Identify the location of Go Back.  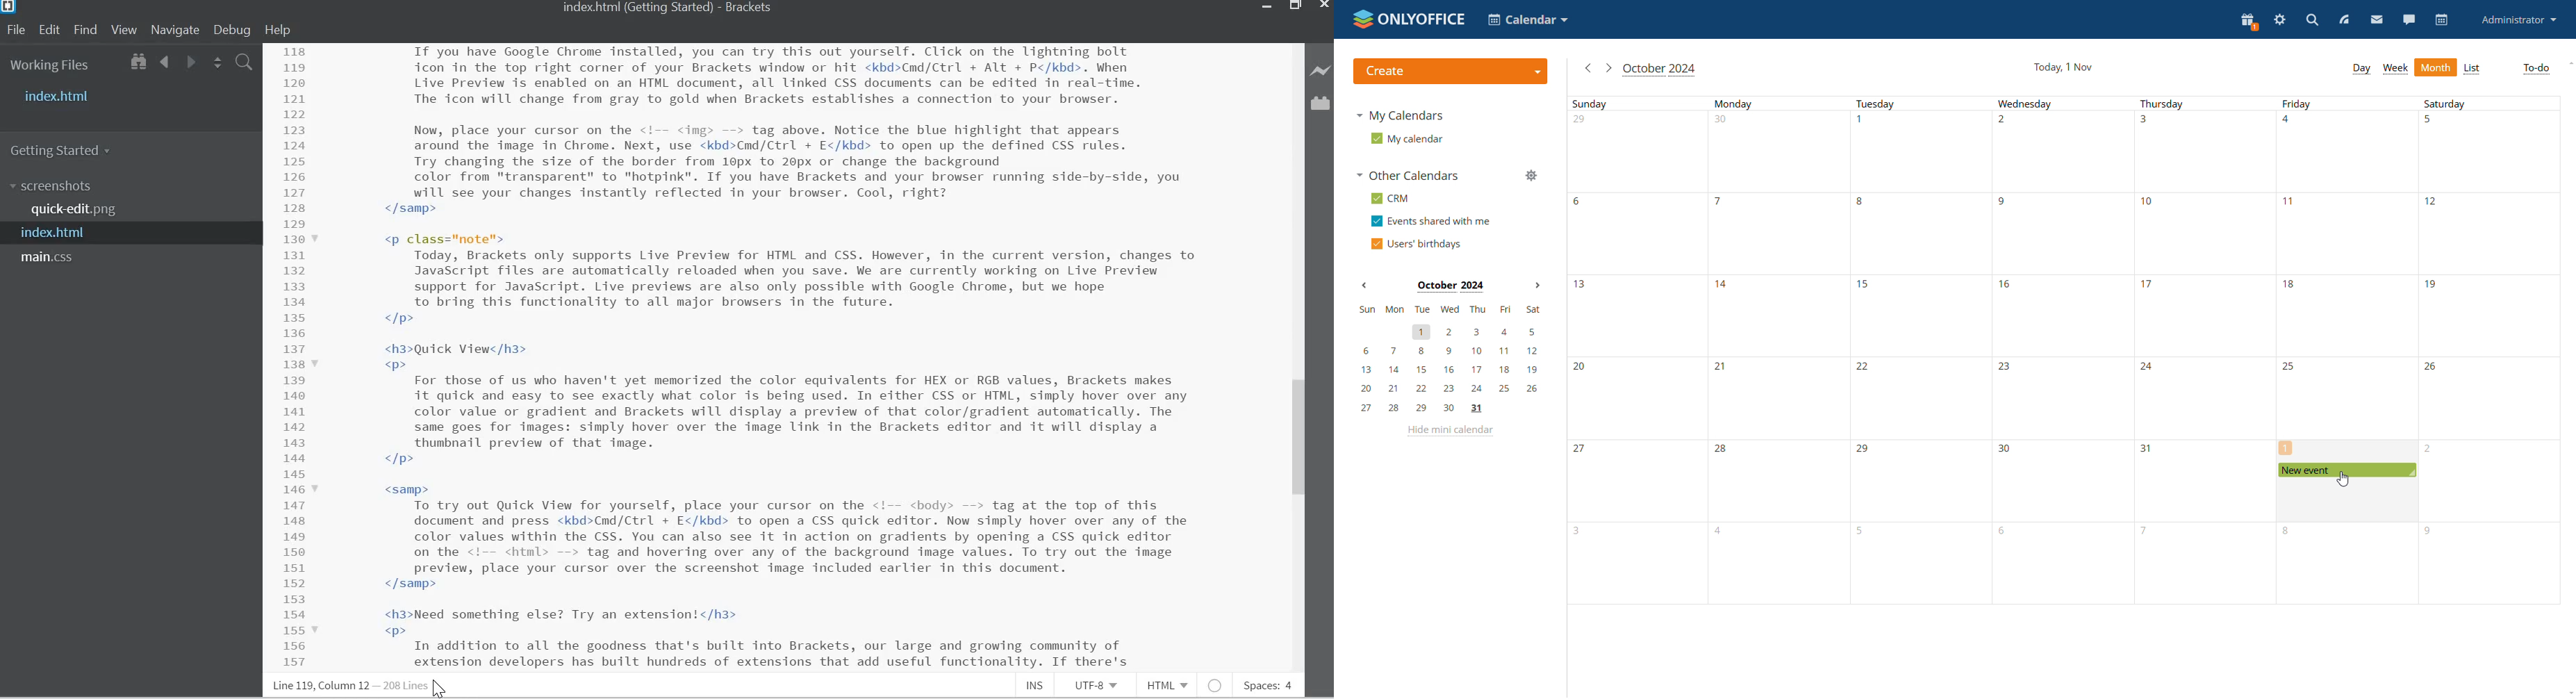
(164, 61).